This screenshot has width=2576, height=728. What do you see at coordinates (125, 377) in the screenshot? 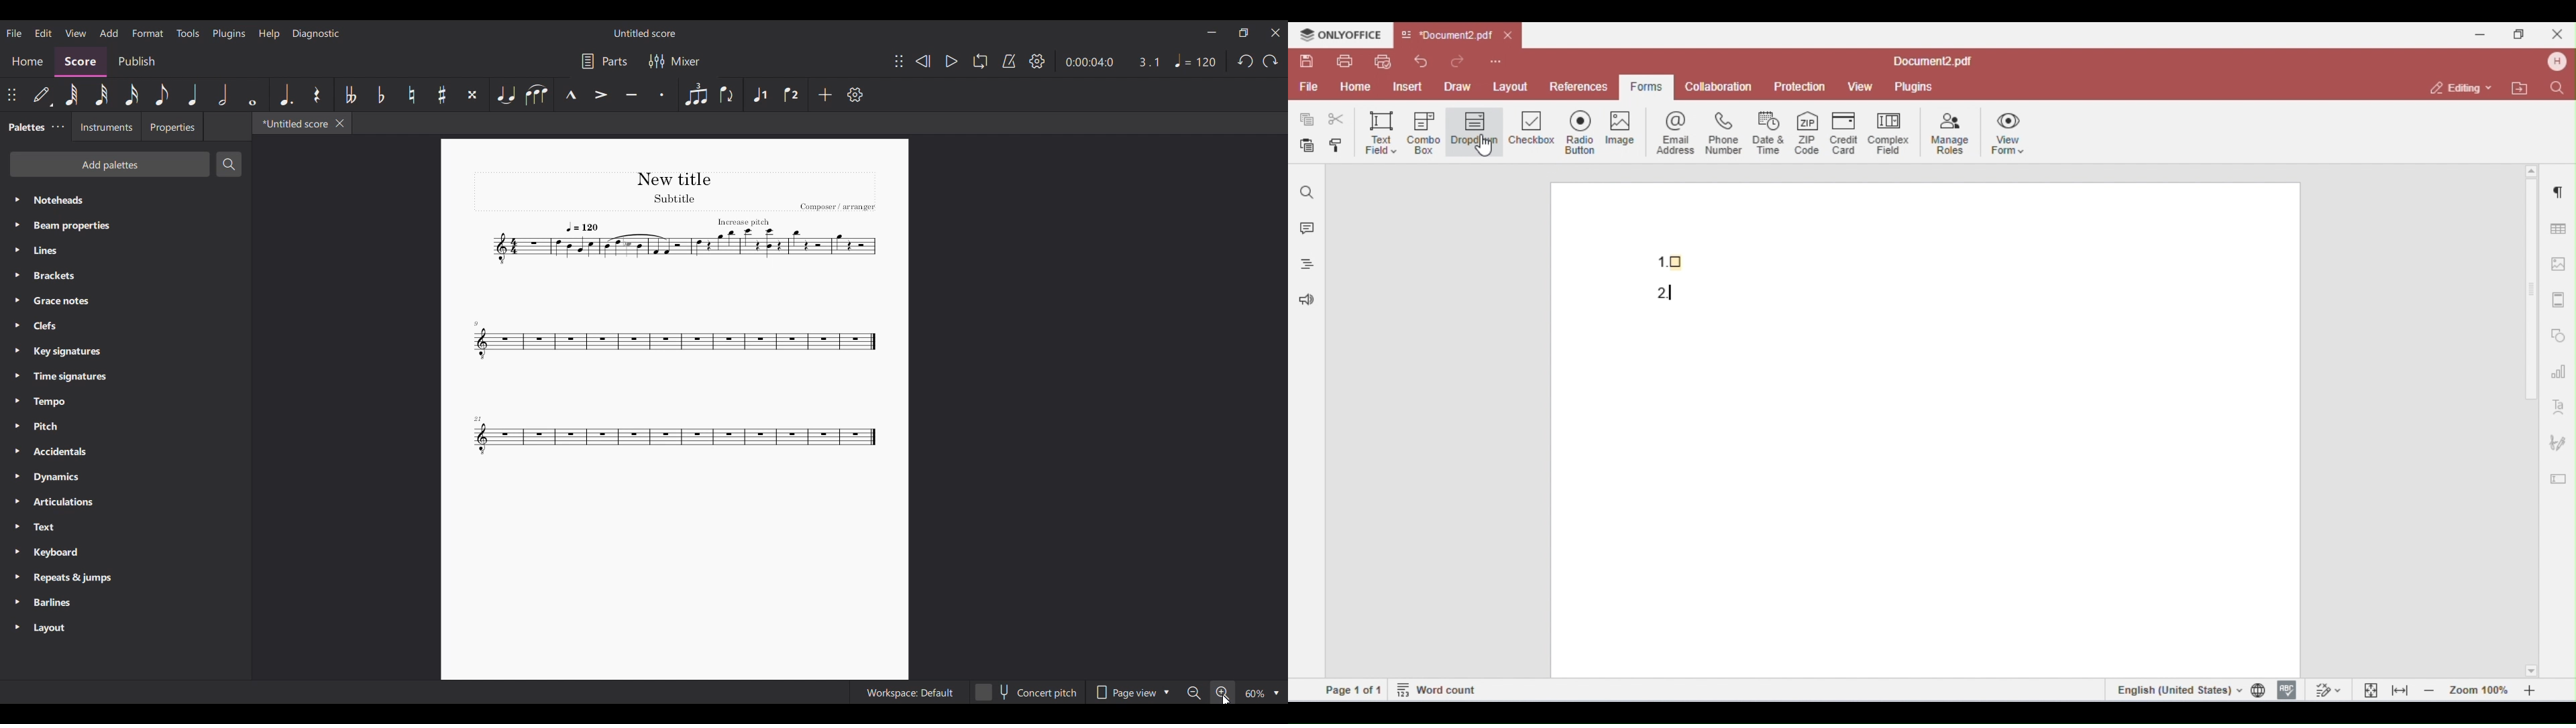
I see `Time signatures` at bounding box center [125, 377].